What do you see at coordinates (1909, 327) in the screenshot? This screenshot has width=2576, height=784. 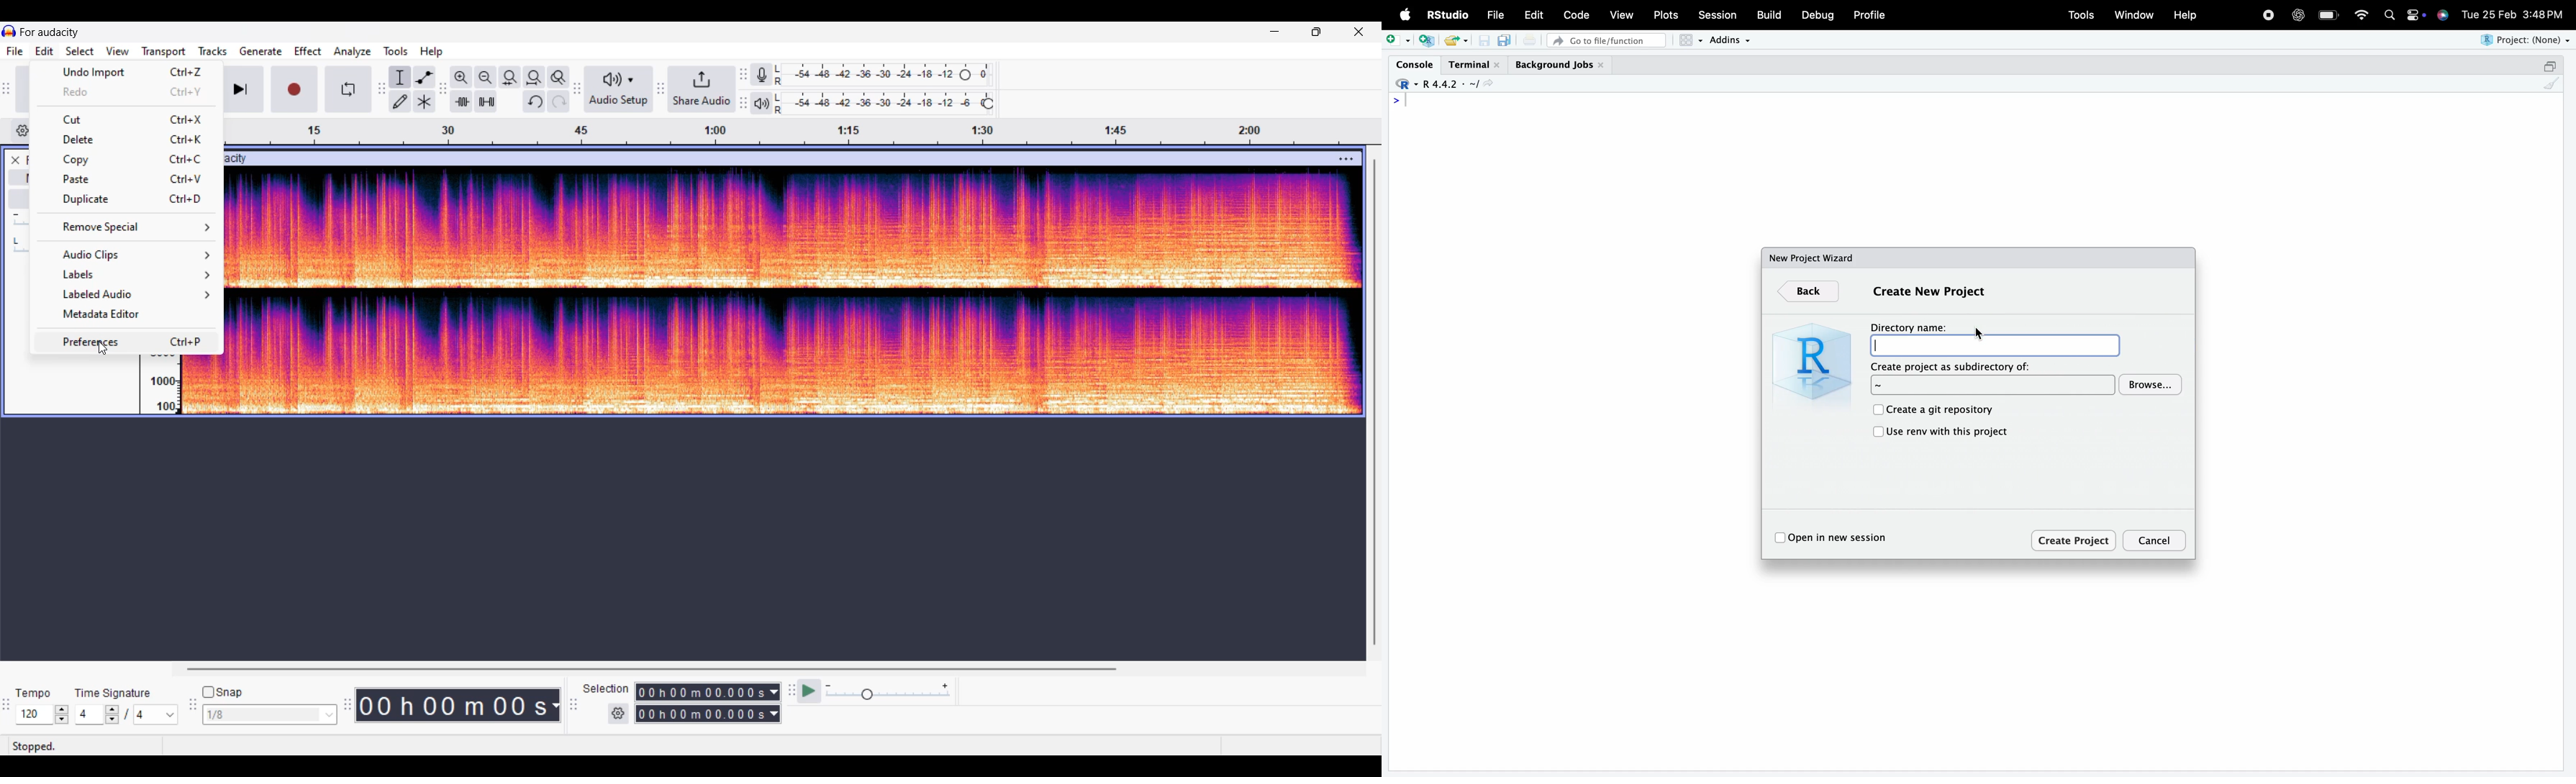 I see `Directory name:` at bounding box center [1909, 327].